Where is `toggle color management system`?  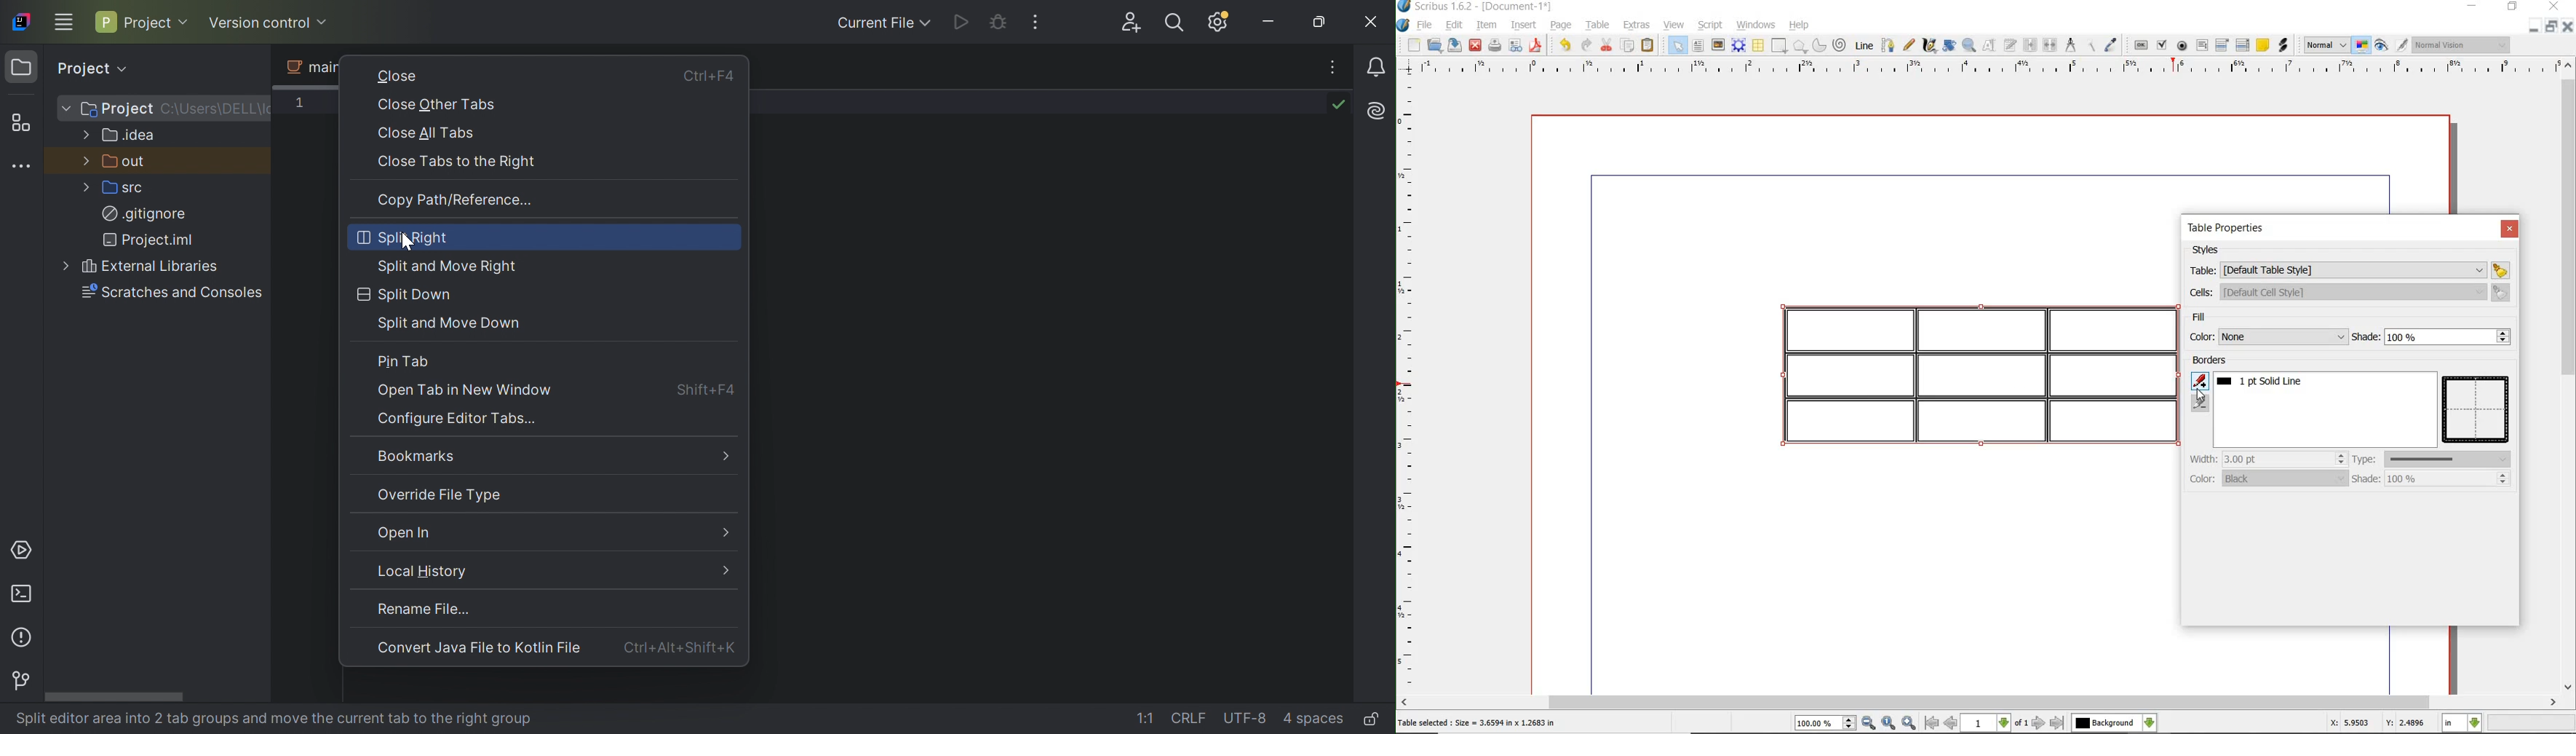 toggle color management system is located at coordinates (2359, 44).